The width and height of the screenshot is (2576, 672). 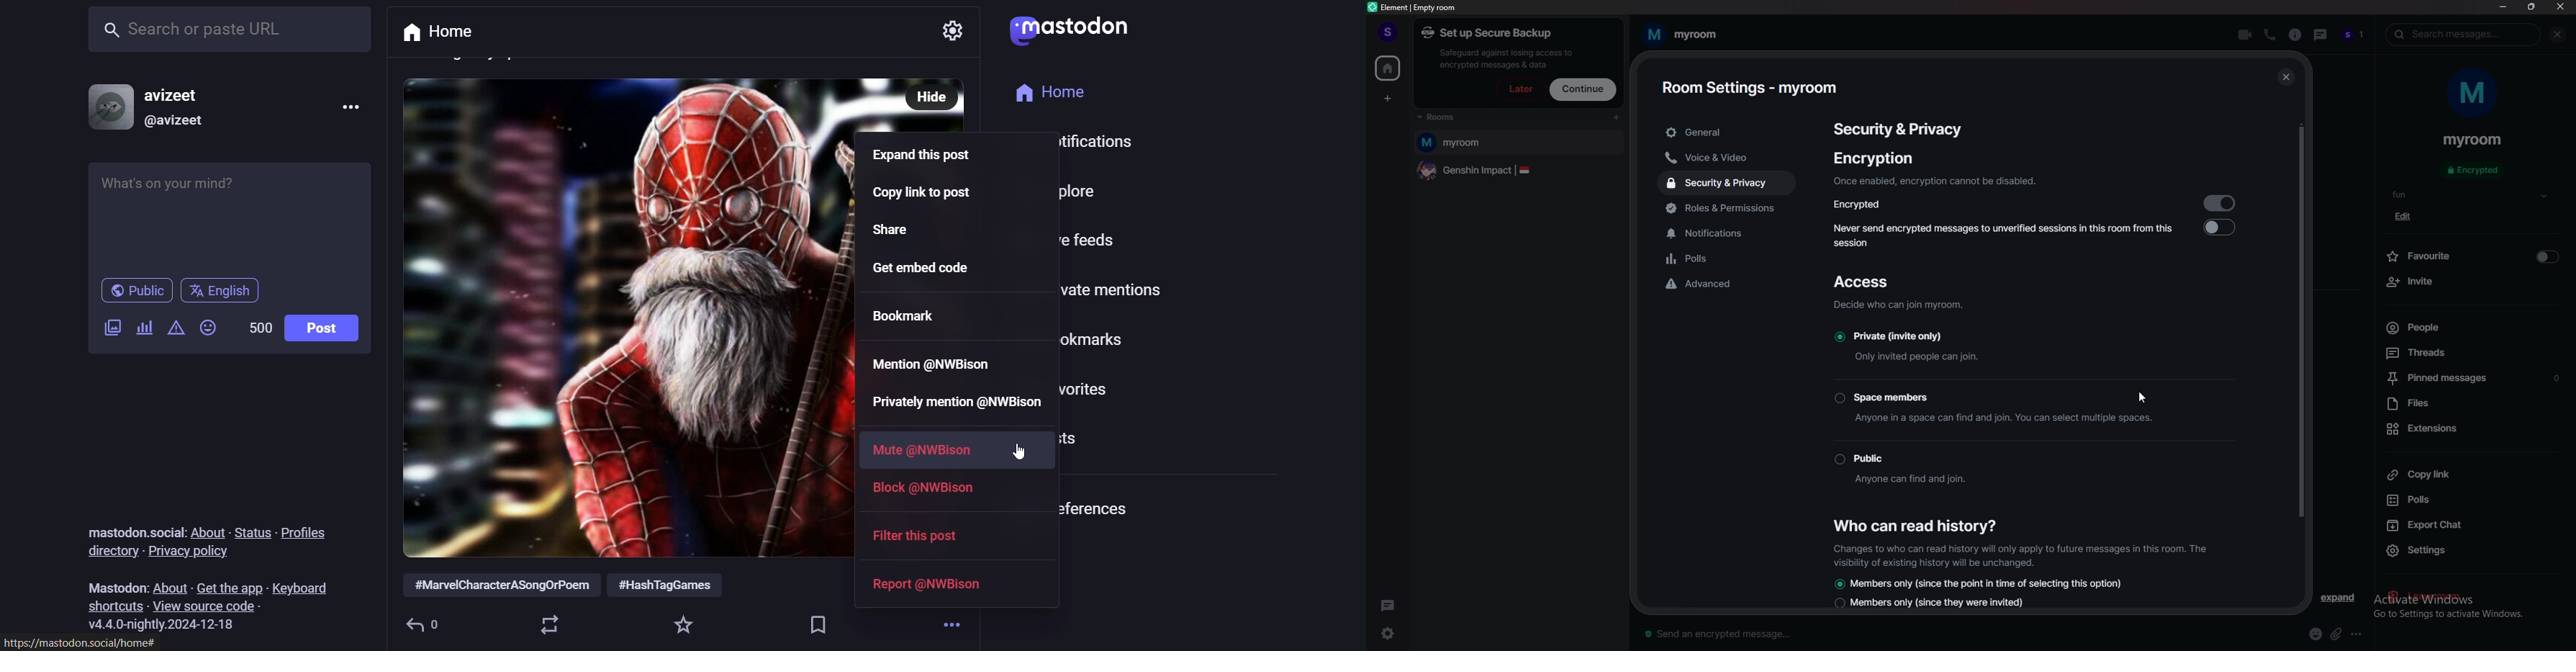 I want to click on mute user, so click(x=923, y=448).